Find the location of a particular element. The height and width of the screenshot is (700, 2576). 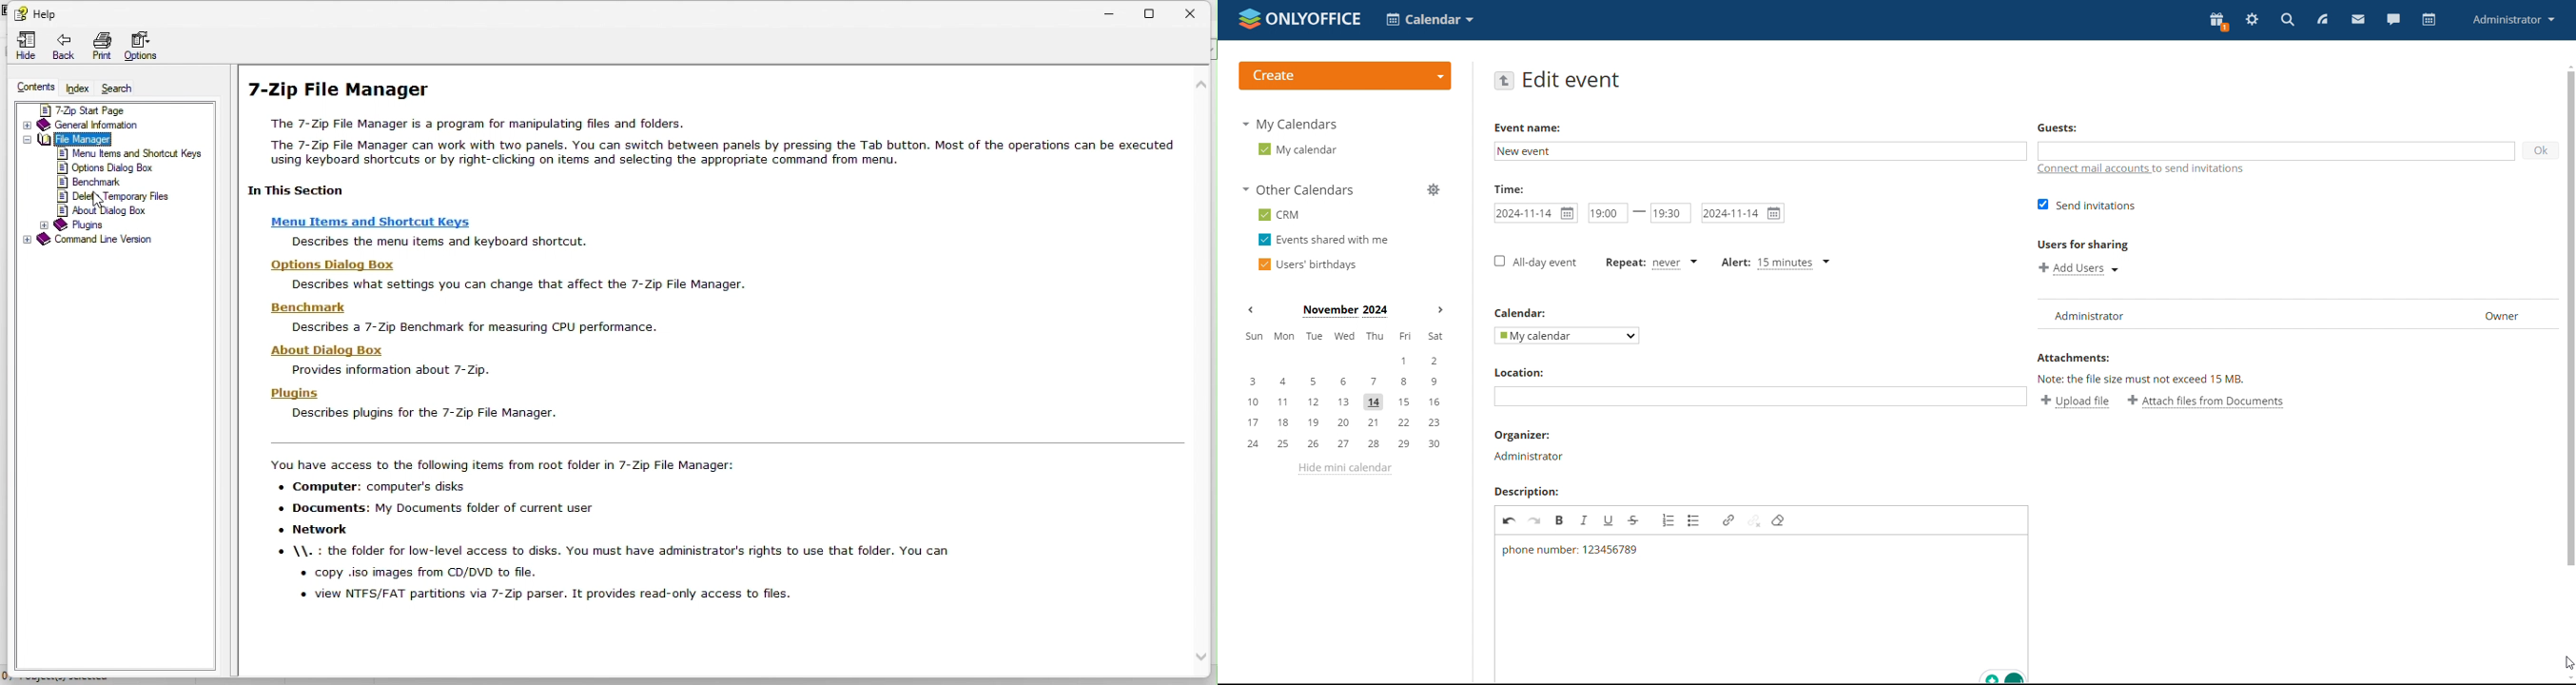

list of users is located at coordinates (2296, 313).